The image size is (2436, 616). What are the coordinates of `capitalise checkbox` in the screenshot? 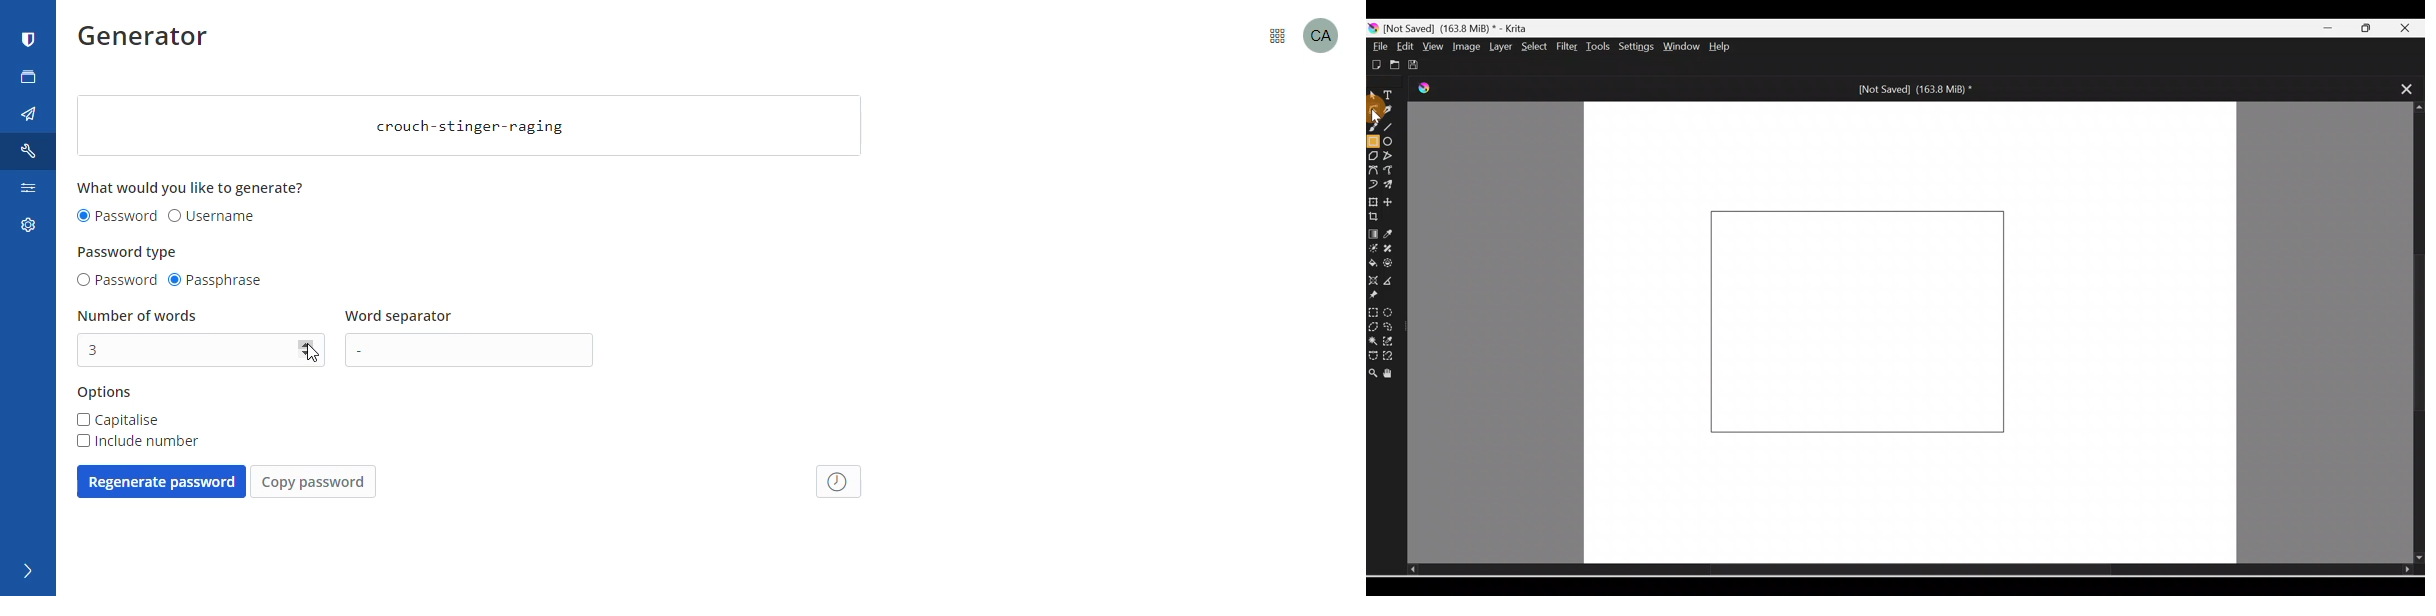 It's located at (119, 420).